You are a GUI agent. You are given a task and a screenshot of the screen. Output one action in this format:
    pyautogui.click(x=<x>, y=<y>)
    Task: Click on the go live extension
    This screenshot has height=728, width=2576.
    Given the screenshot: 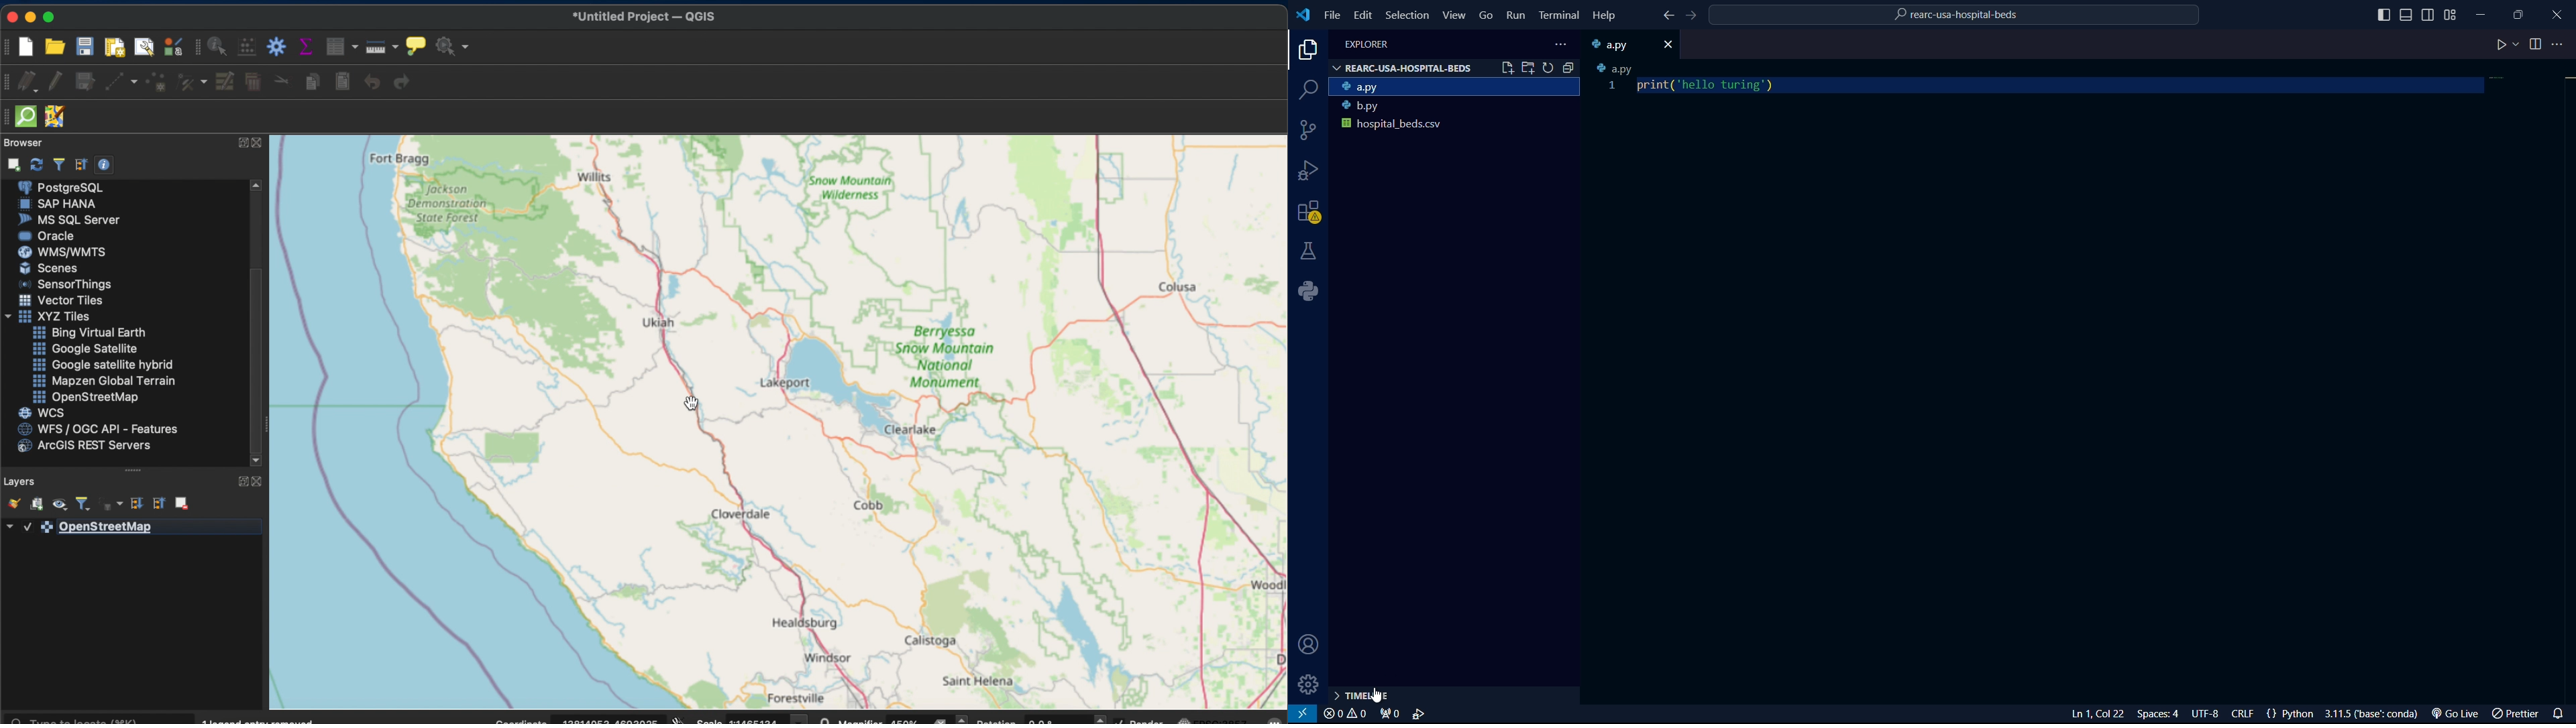 What is the action you would take?
    pyautogui.click(x=2453, y=714)
    